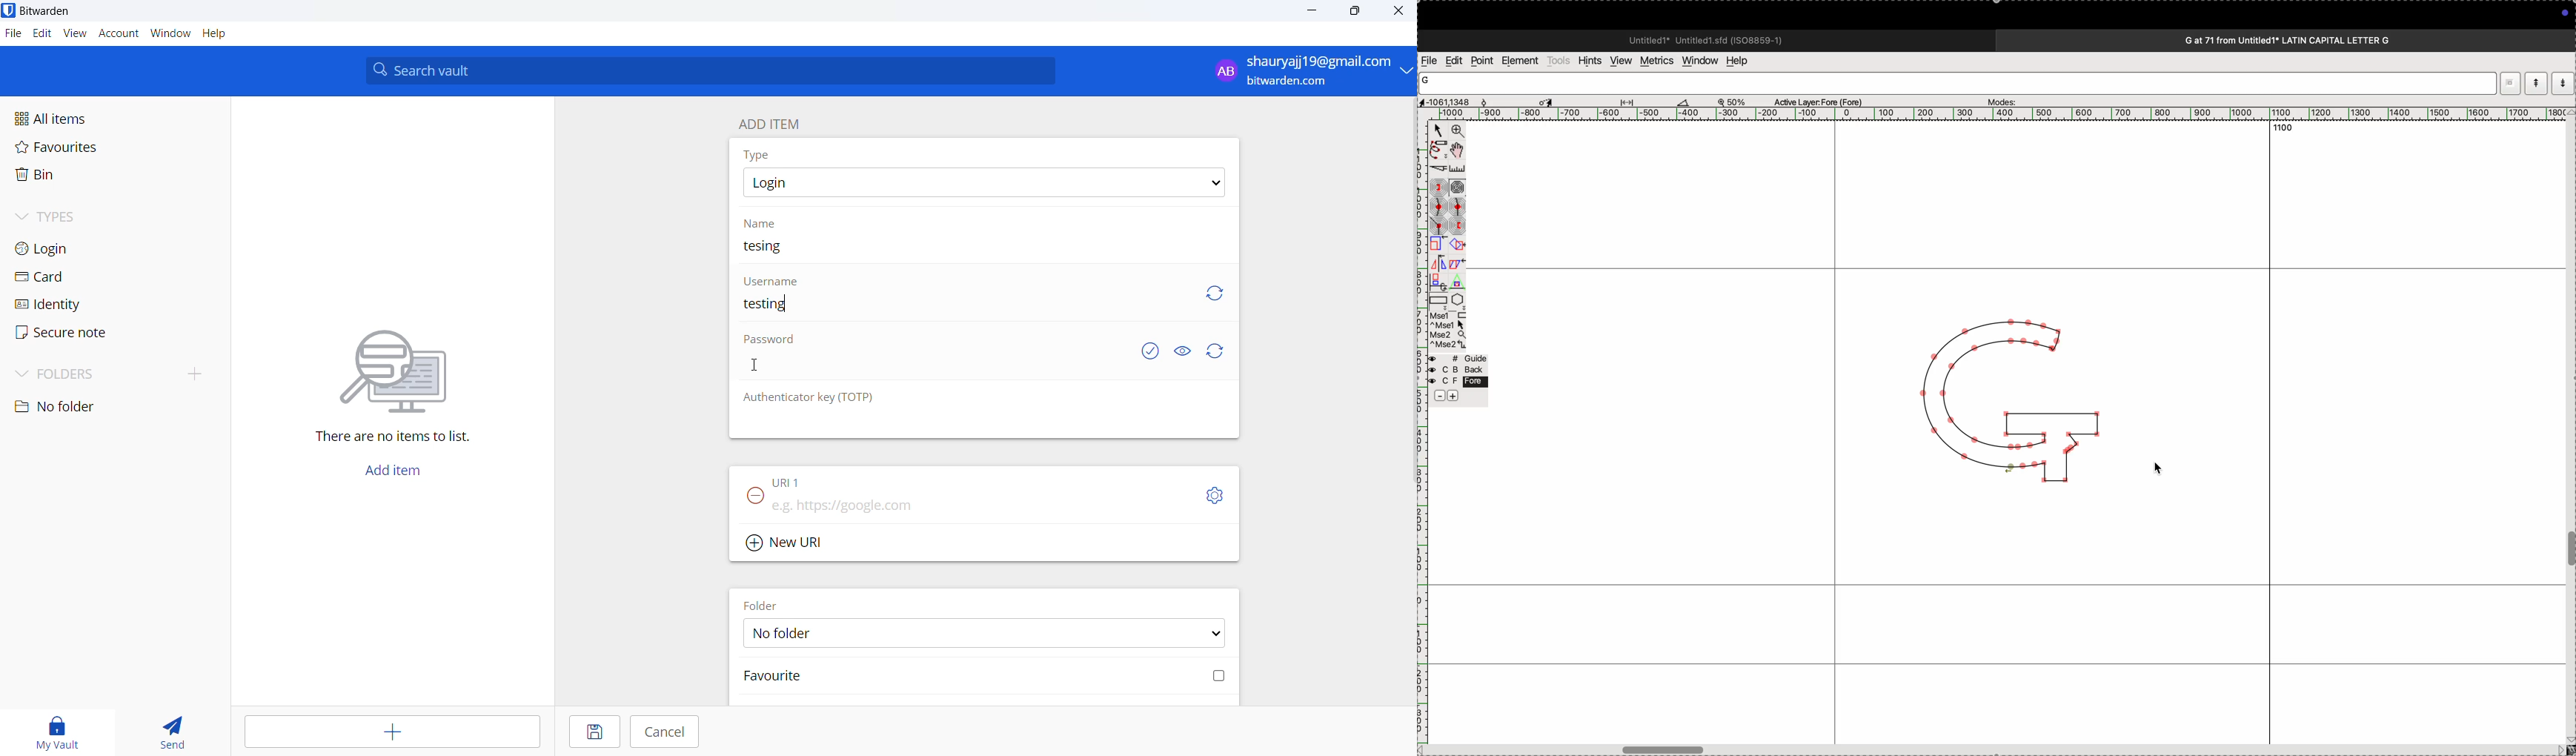 This screenshot has width=2576, height=756. What do you see at coordinates (83, 277) in the screenshot?
I see `card` at bounding box center [83, 277].